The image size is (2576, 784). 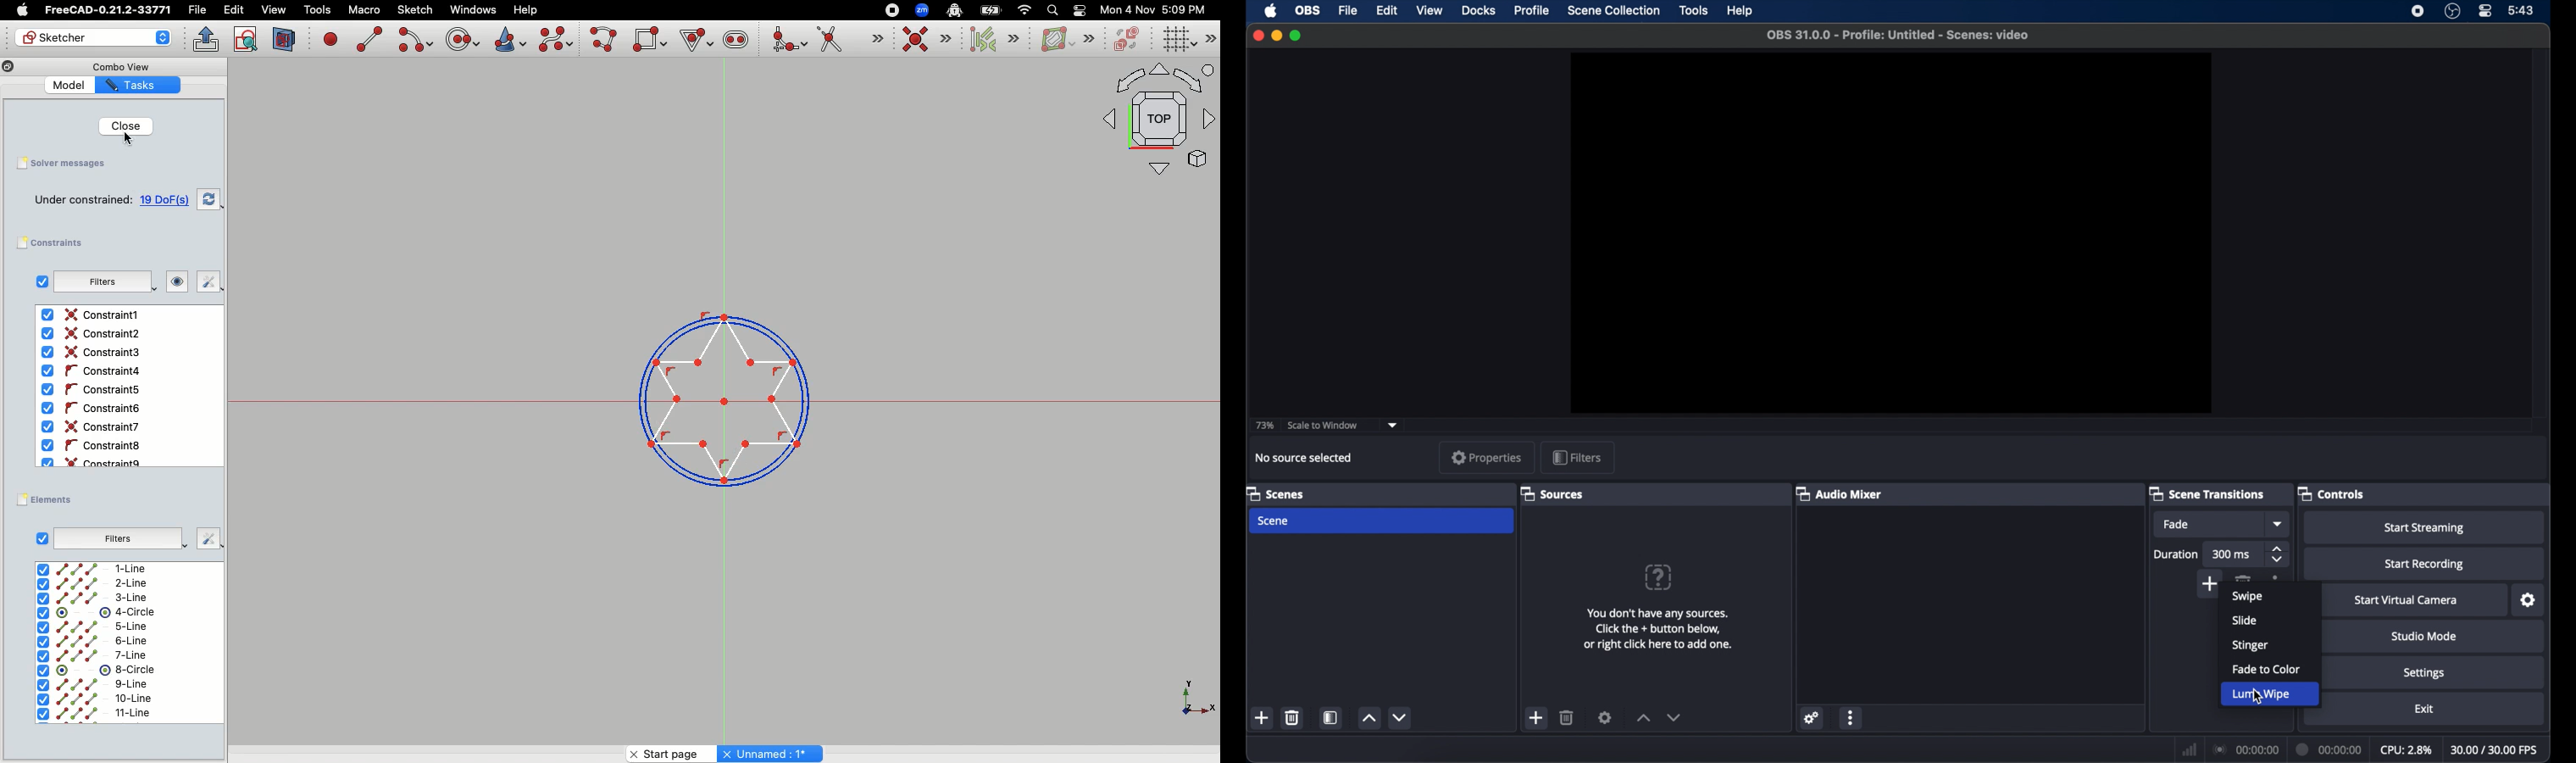 What do you see at coordinates (604, 41) in the screenshot?
I see `Create poly line` at bounding box center [604, 41].